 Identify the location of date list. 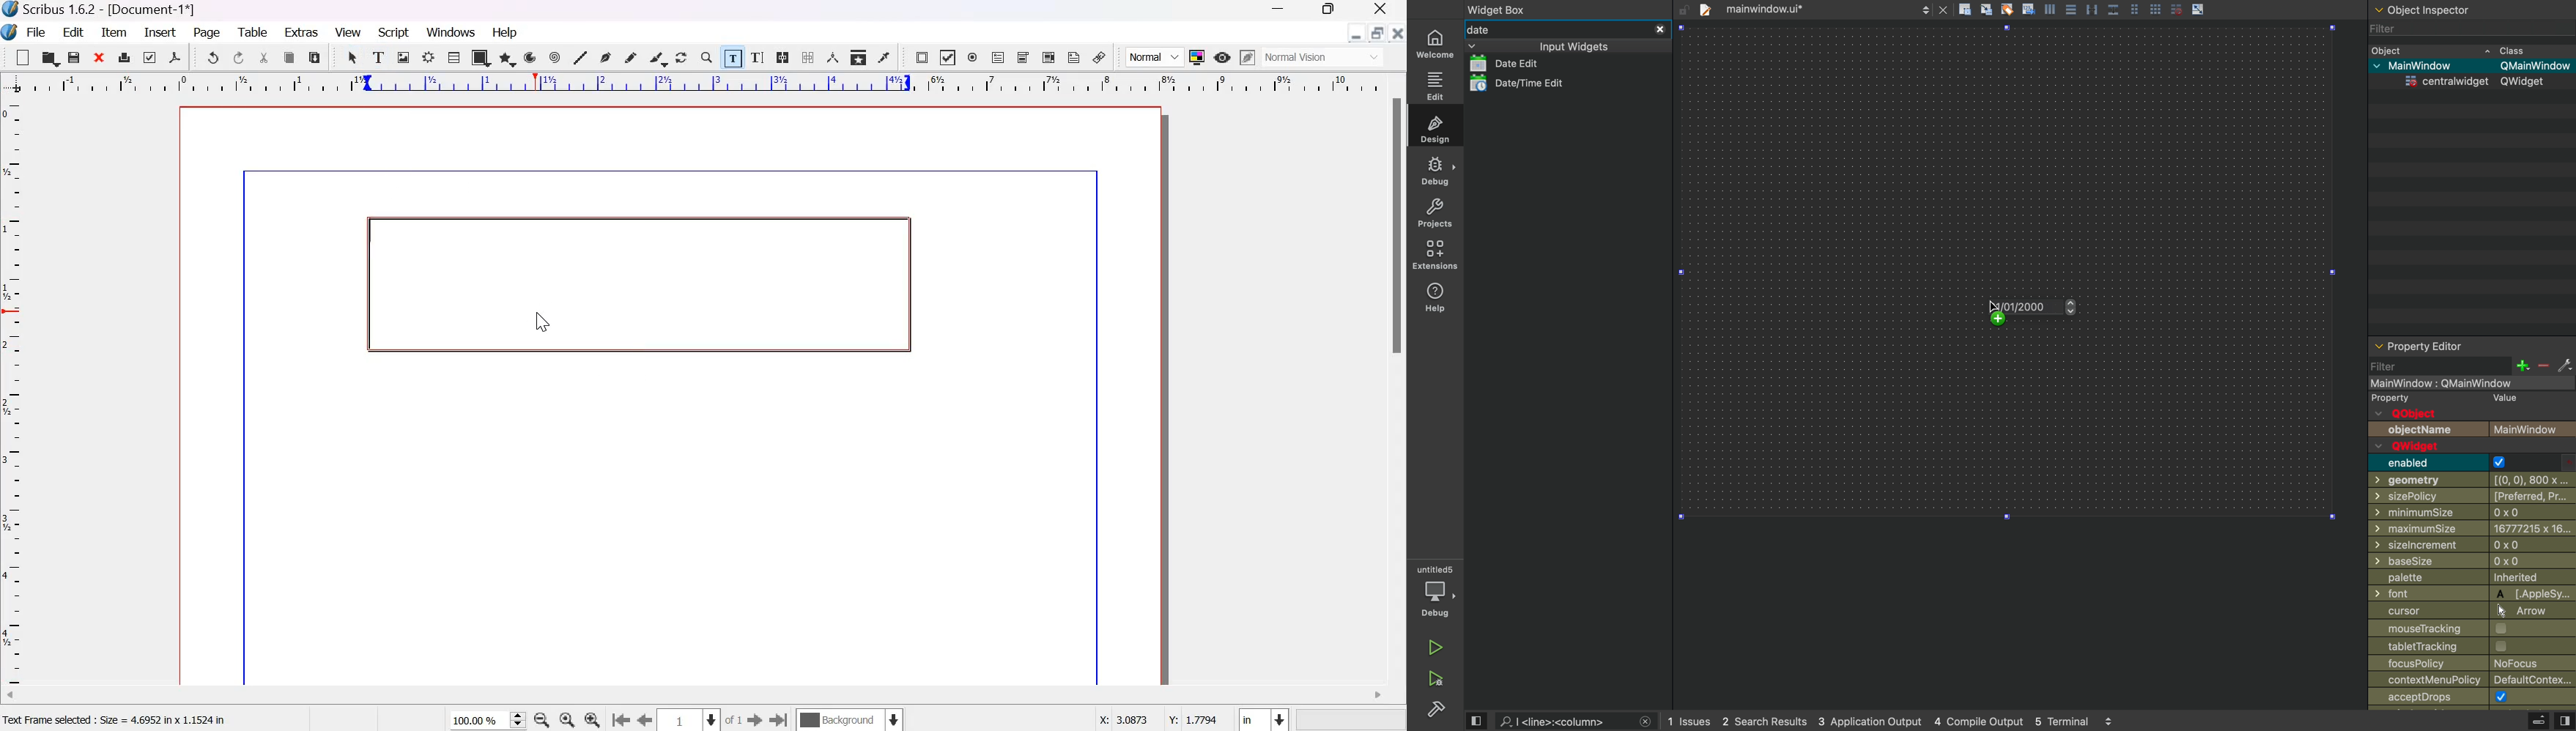
(1526, 63).